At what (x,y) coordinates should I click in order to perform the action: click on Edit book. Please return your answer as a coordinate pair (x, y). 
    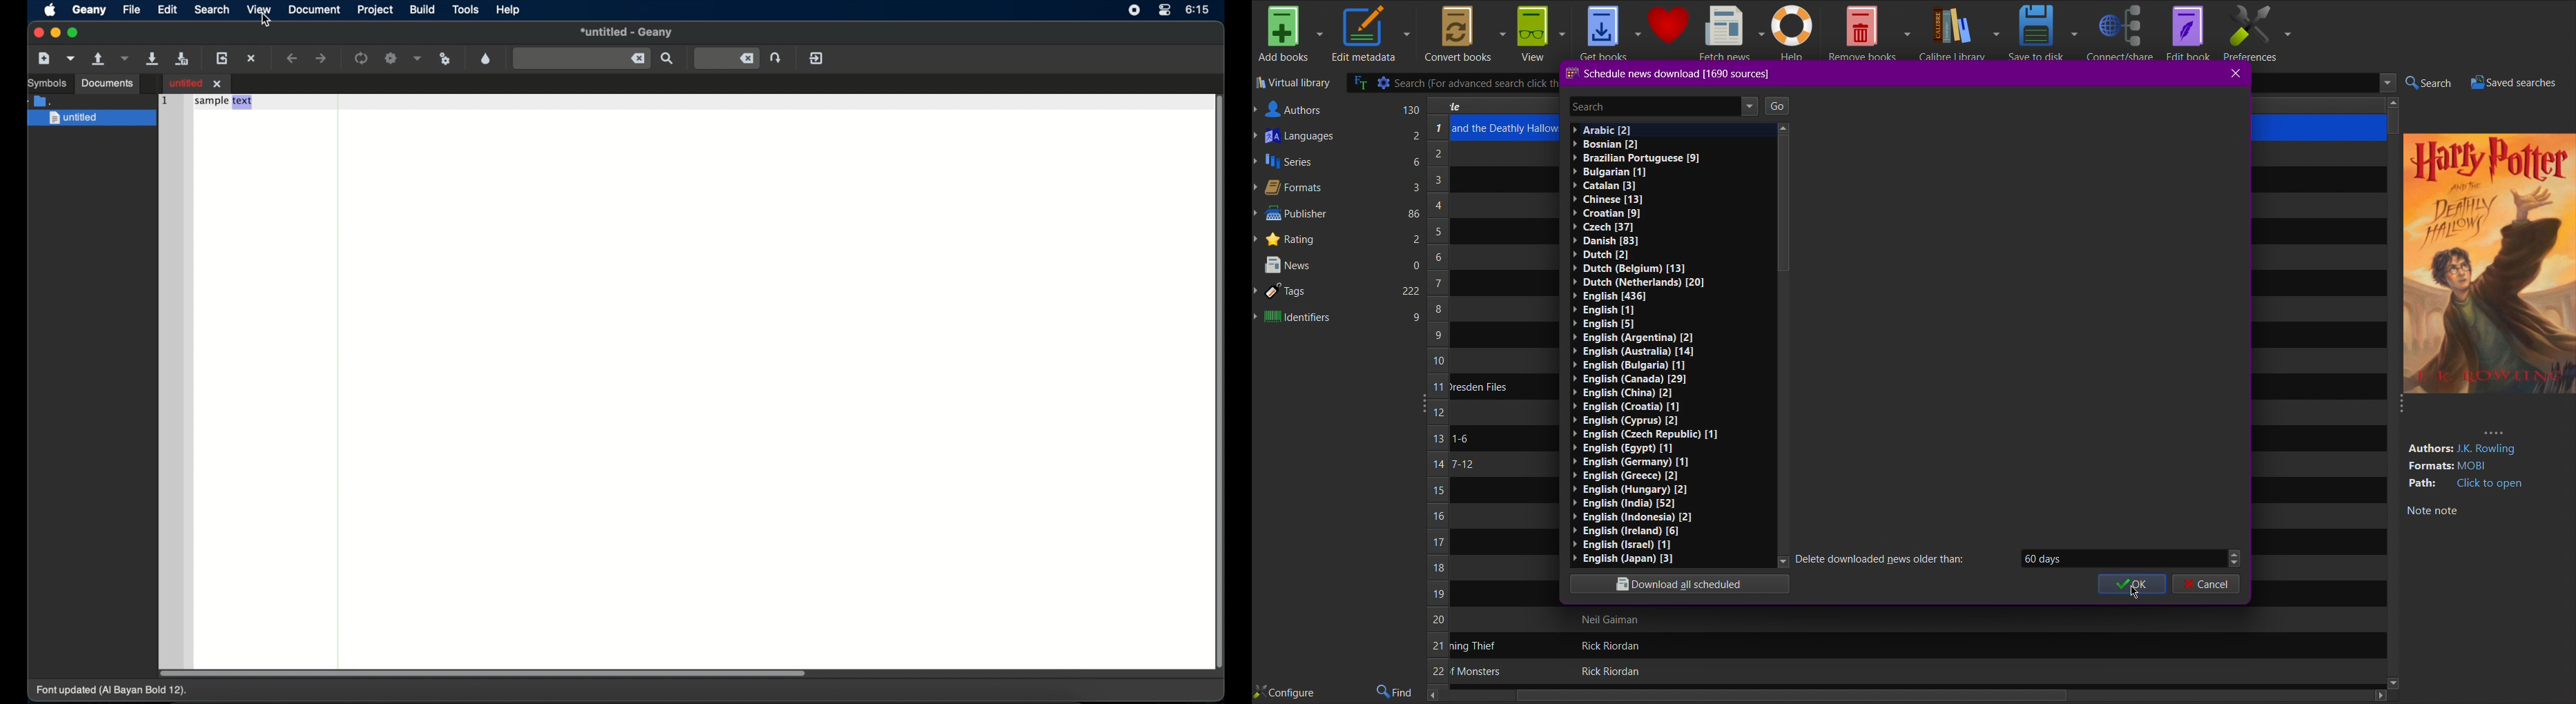
    Looking at the image, I should click on (2187, 32).